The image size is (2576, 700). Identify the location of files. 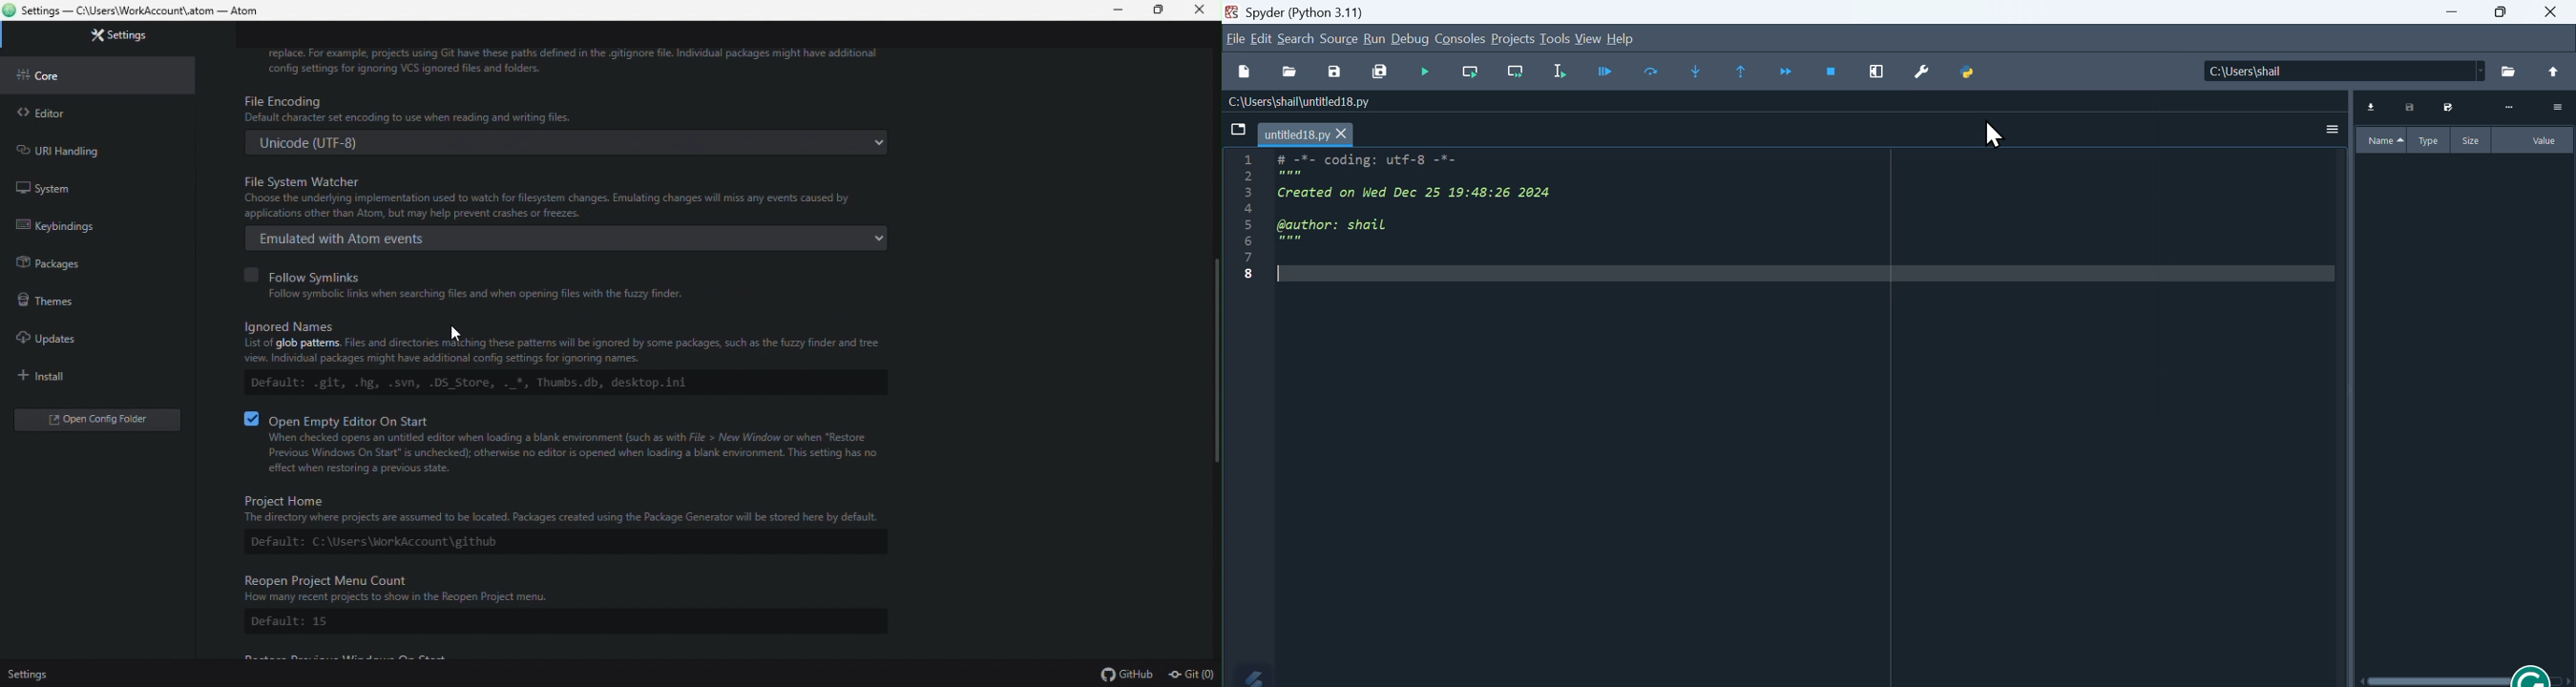
(1236, 128).